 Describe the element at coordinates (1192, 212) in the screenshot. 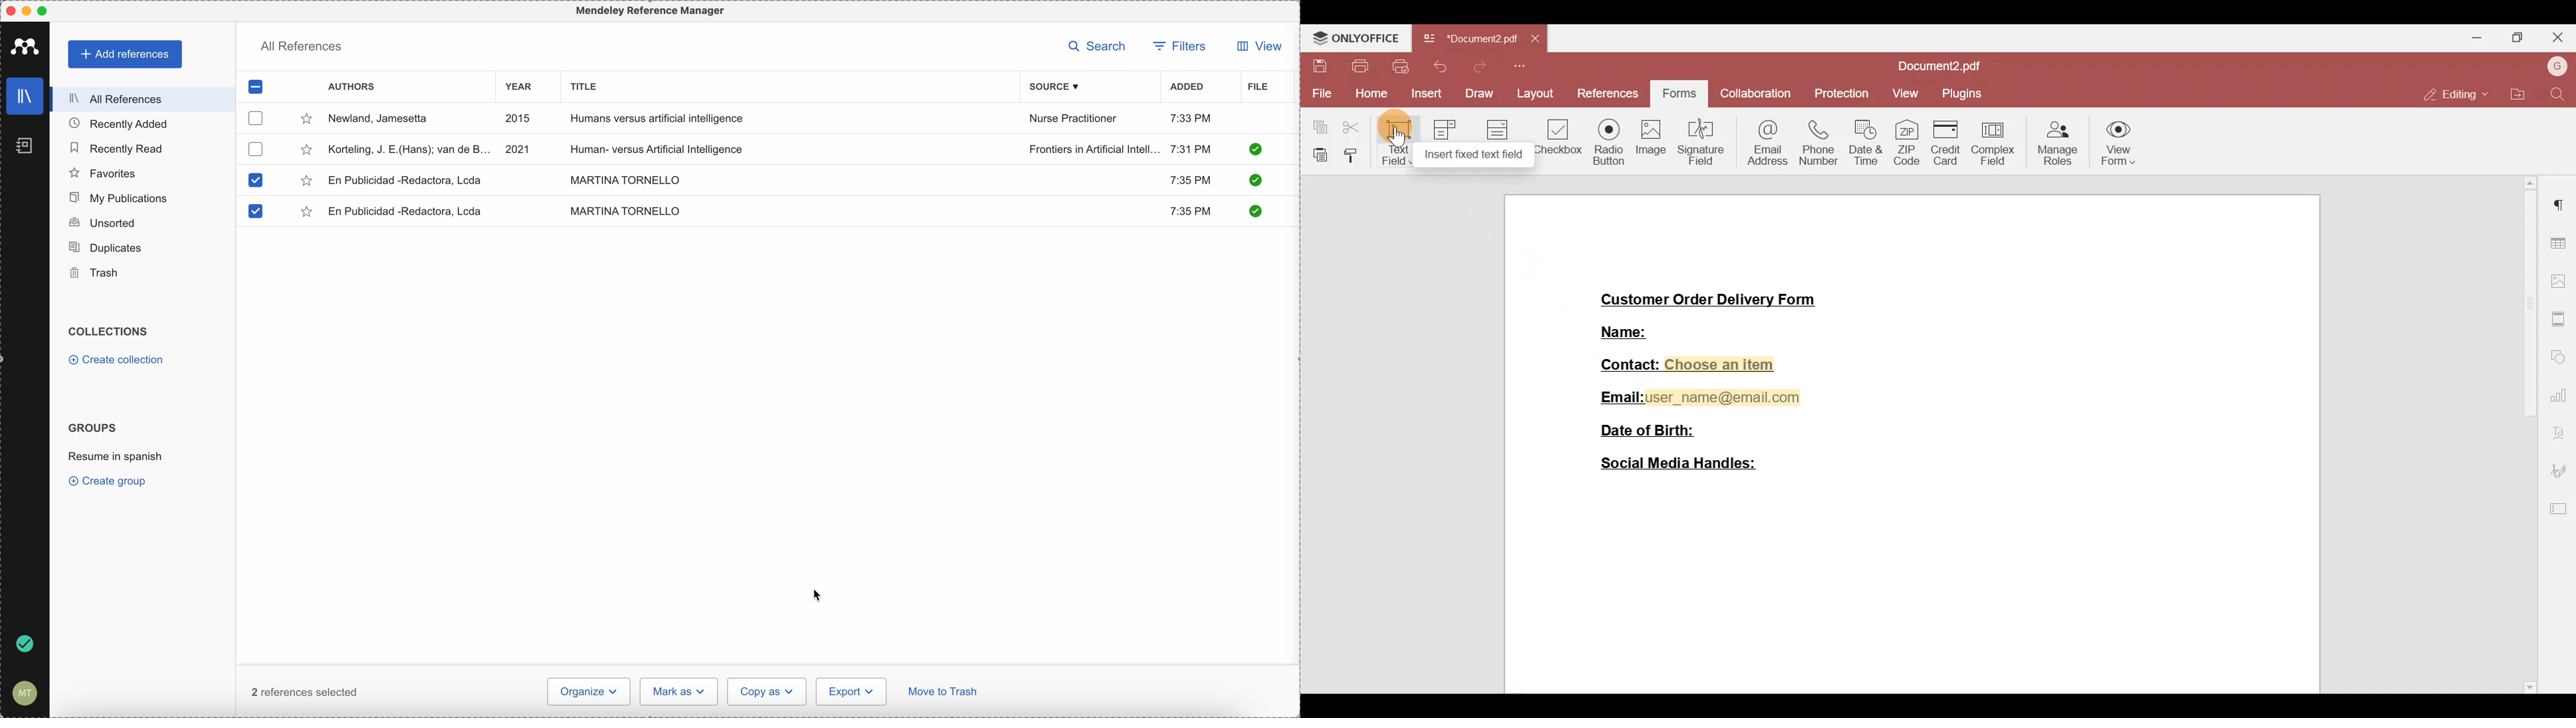

I see `7:35 PM` at that location.